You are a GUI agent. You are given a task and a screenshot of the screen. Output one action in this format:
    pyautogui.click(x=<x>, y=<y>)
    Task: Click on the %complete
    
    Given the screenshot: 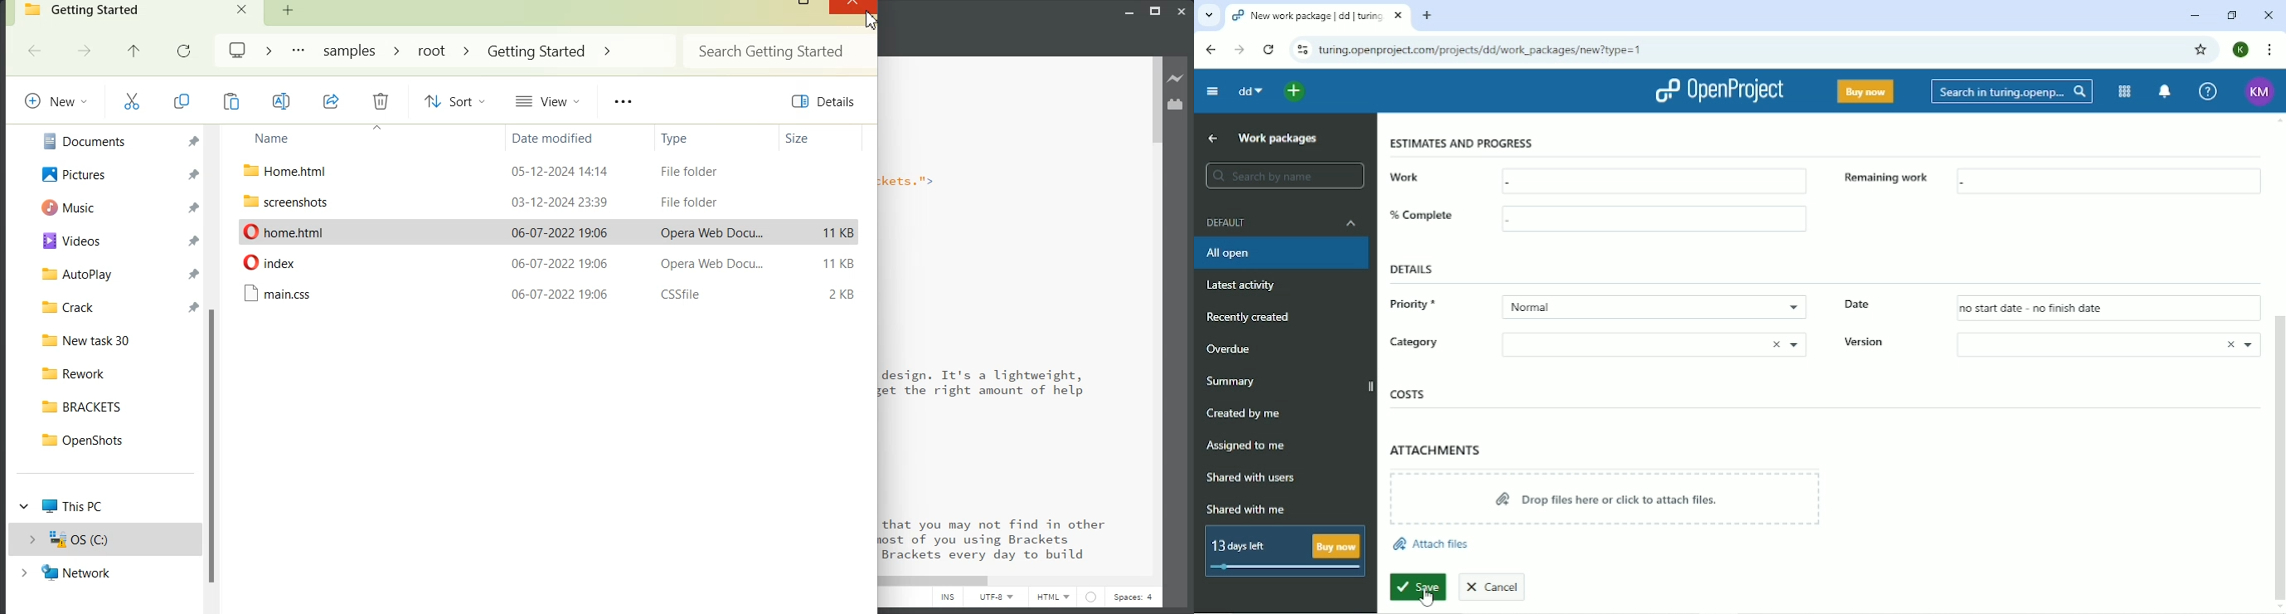 What is the action you would take?
    pyautogui.click(x=1423, y=217)
    